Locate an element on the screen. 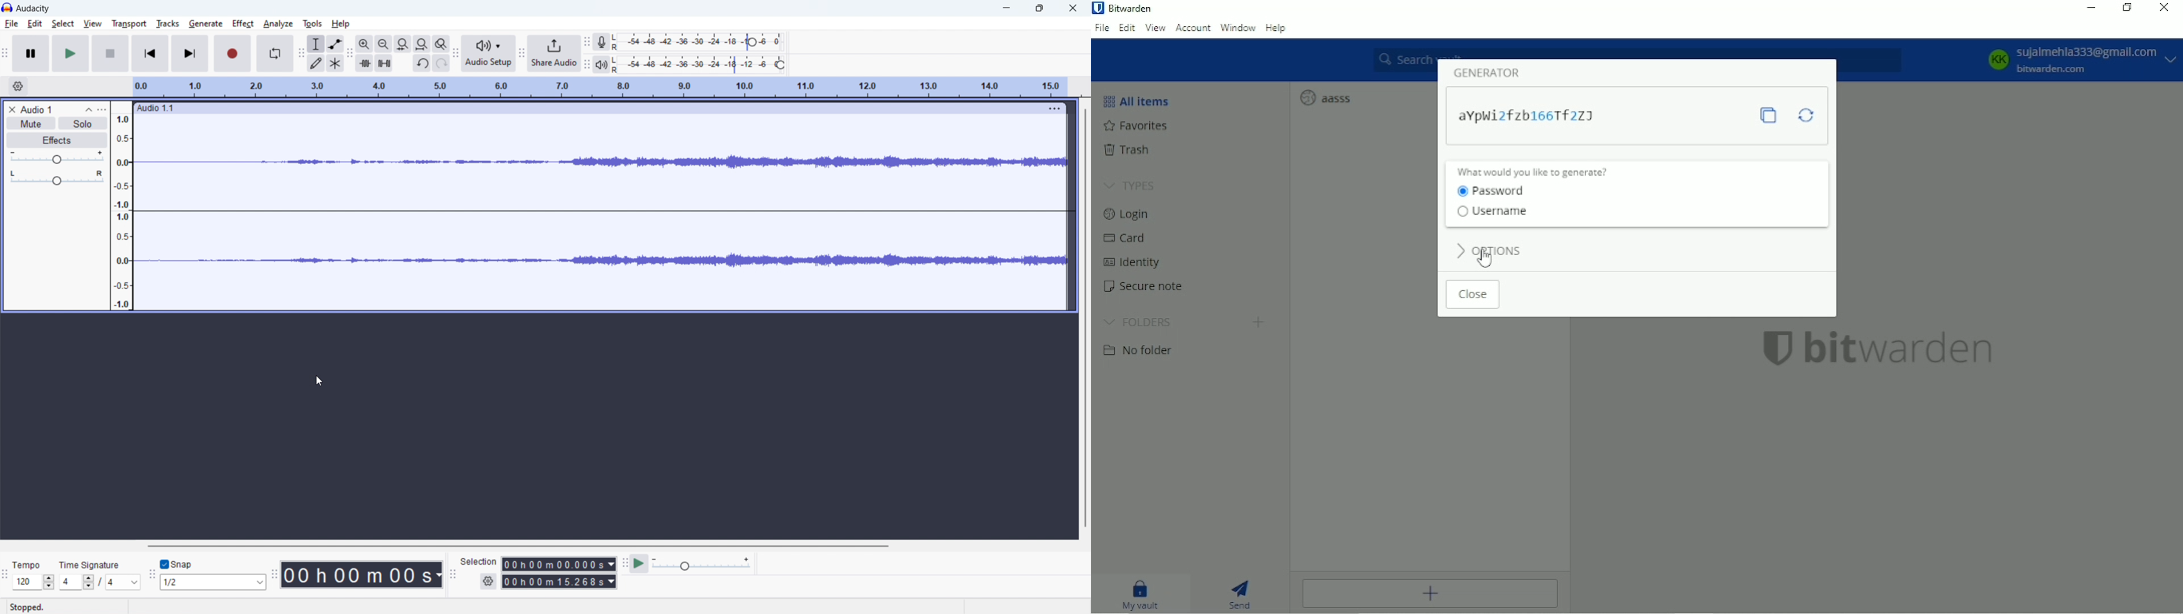  effect is located at coordinates (244, 24).